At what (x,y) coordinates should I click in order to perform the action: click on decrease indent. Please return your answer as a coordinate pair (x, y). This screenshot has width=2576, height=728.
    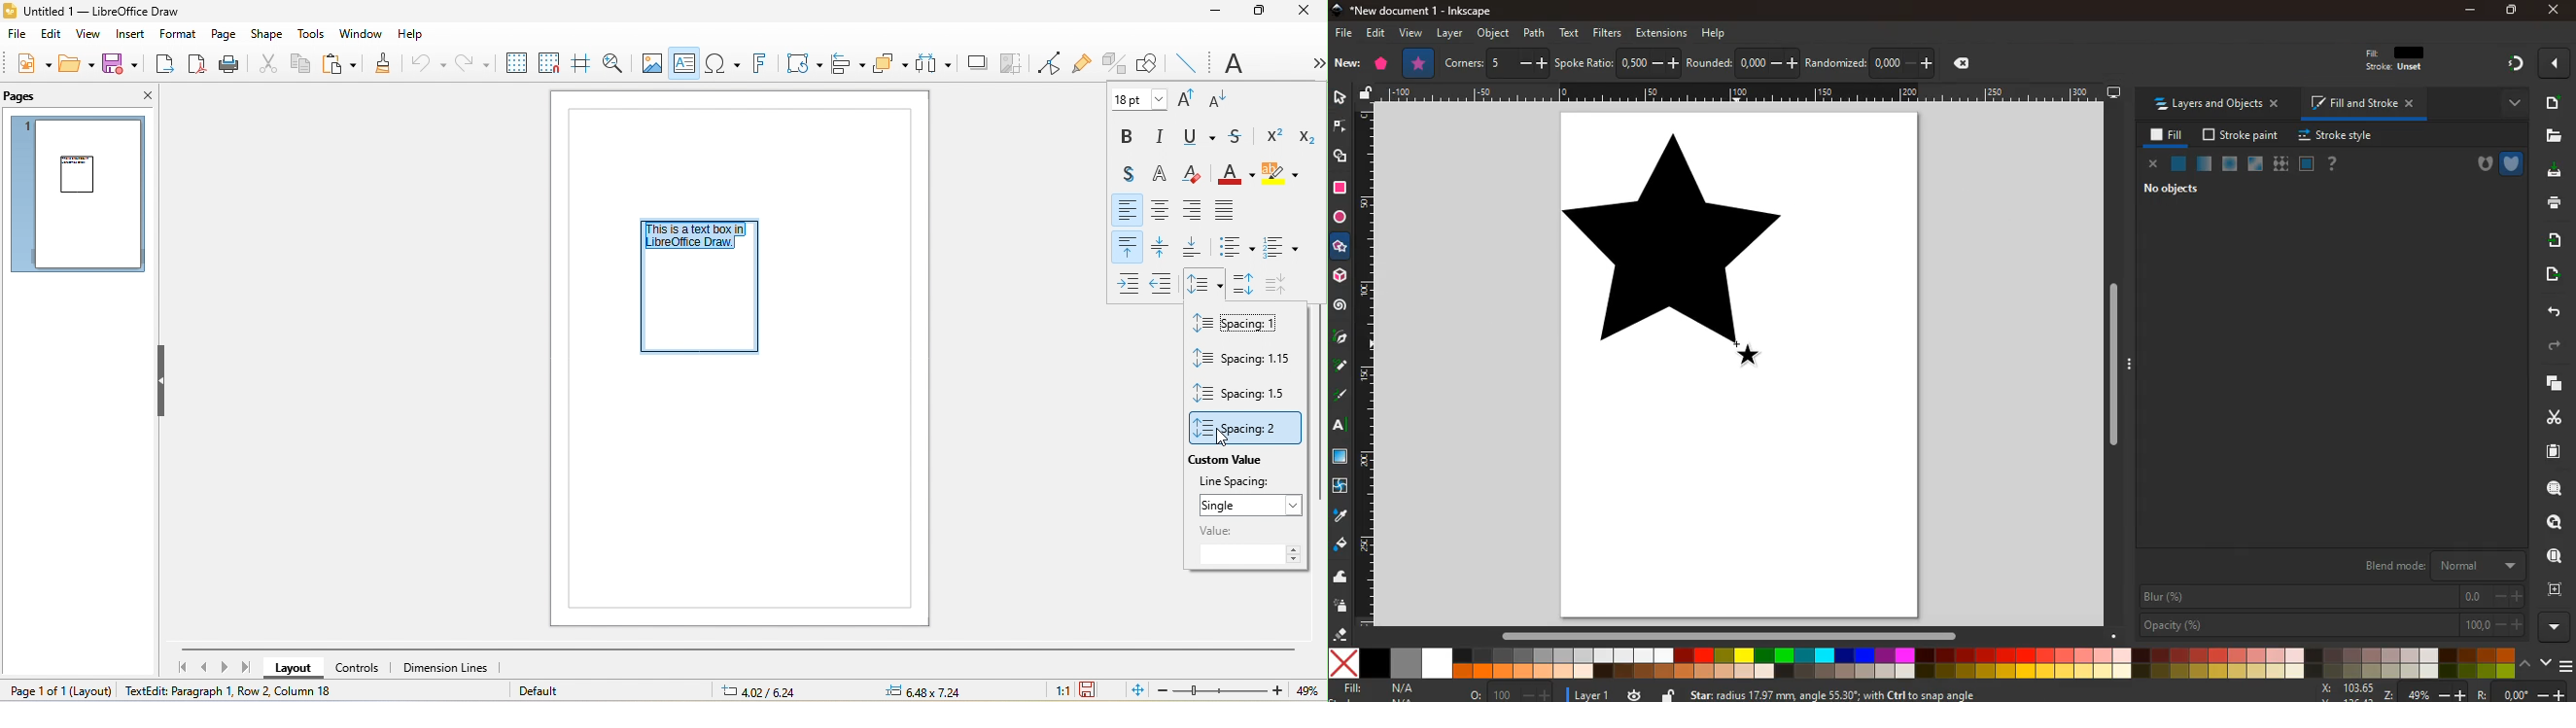
    Looking at the image, I should click on (1165, 282).